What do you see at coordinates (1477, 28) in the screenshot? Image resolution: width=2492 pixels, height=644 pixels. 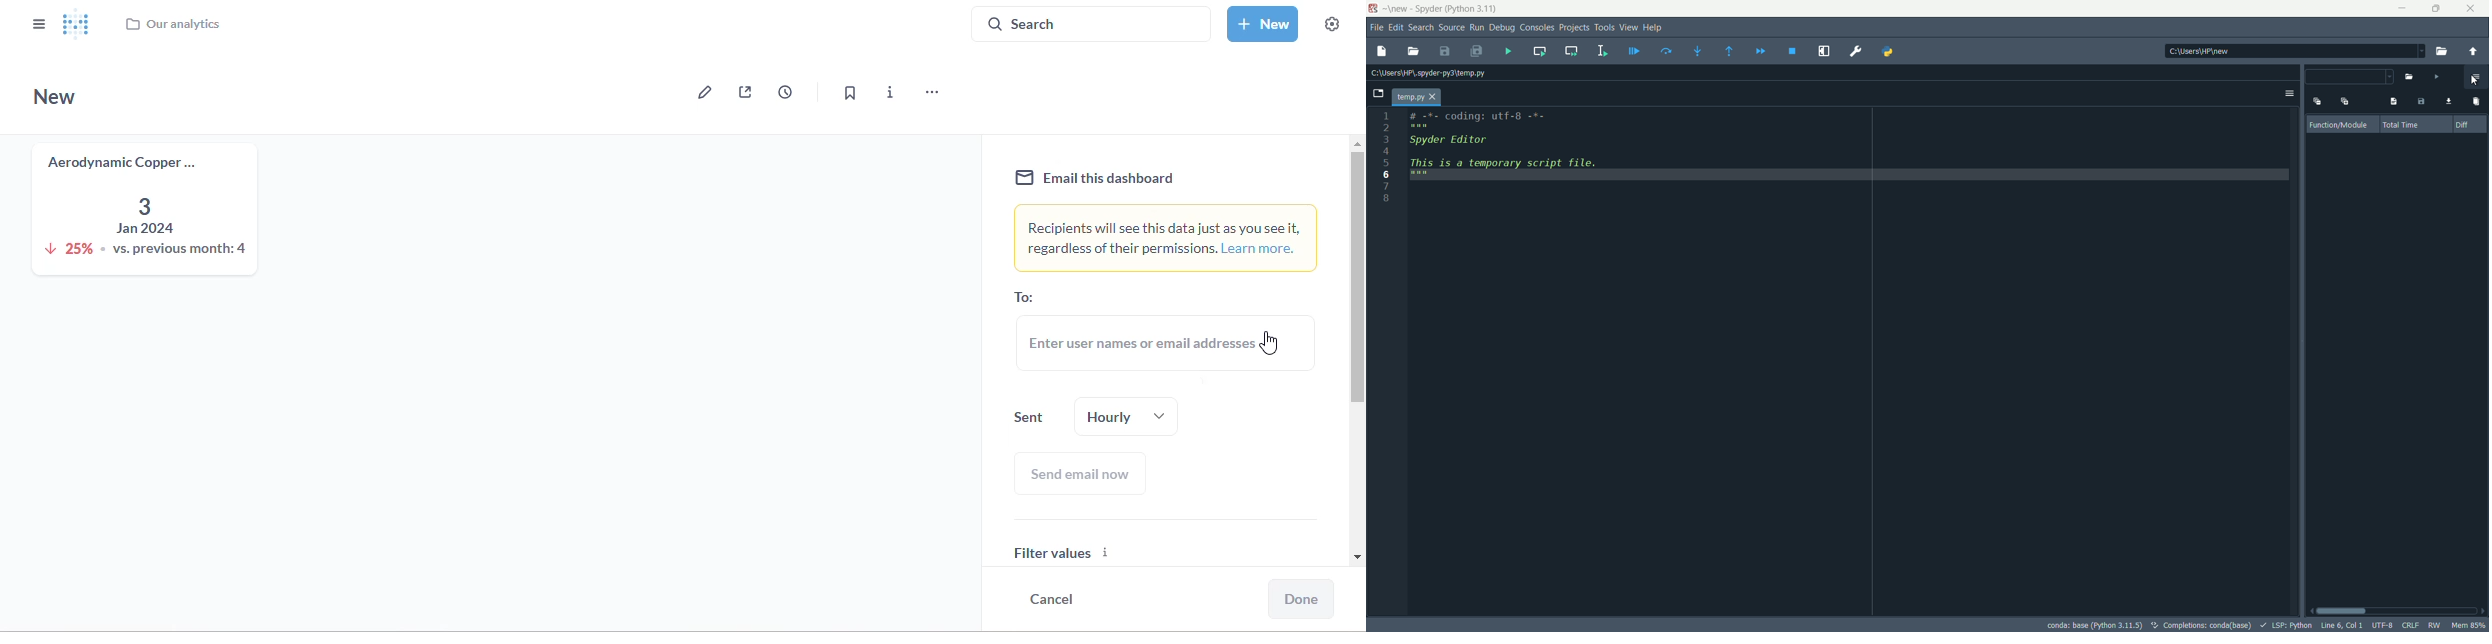 I see `run menu` at bounding box center [1477, 28].